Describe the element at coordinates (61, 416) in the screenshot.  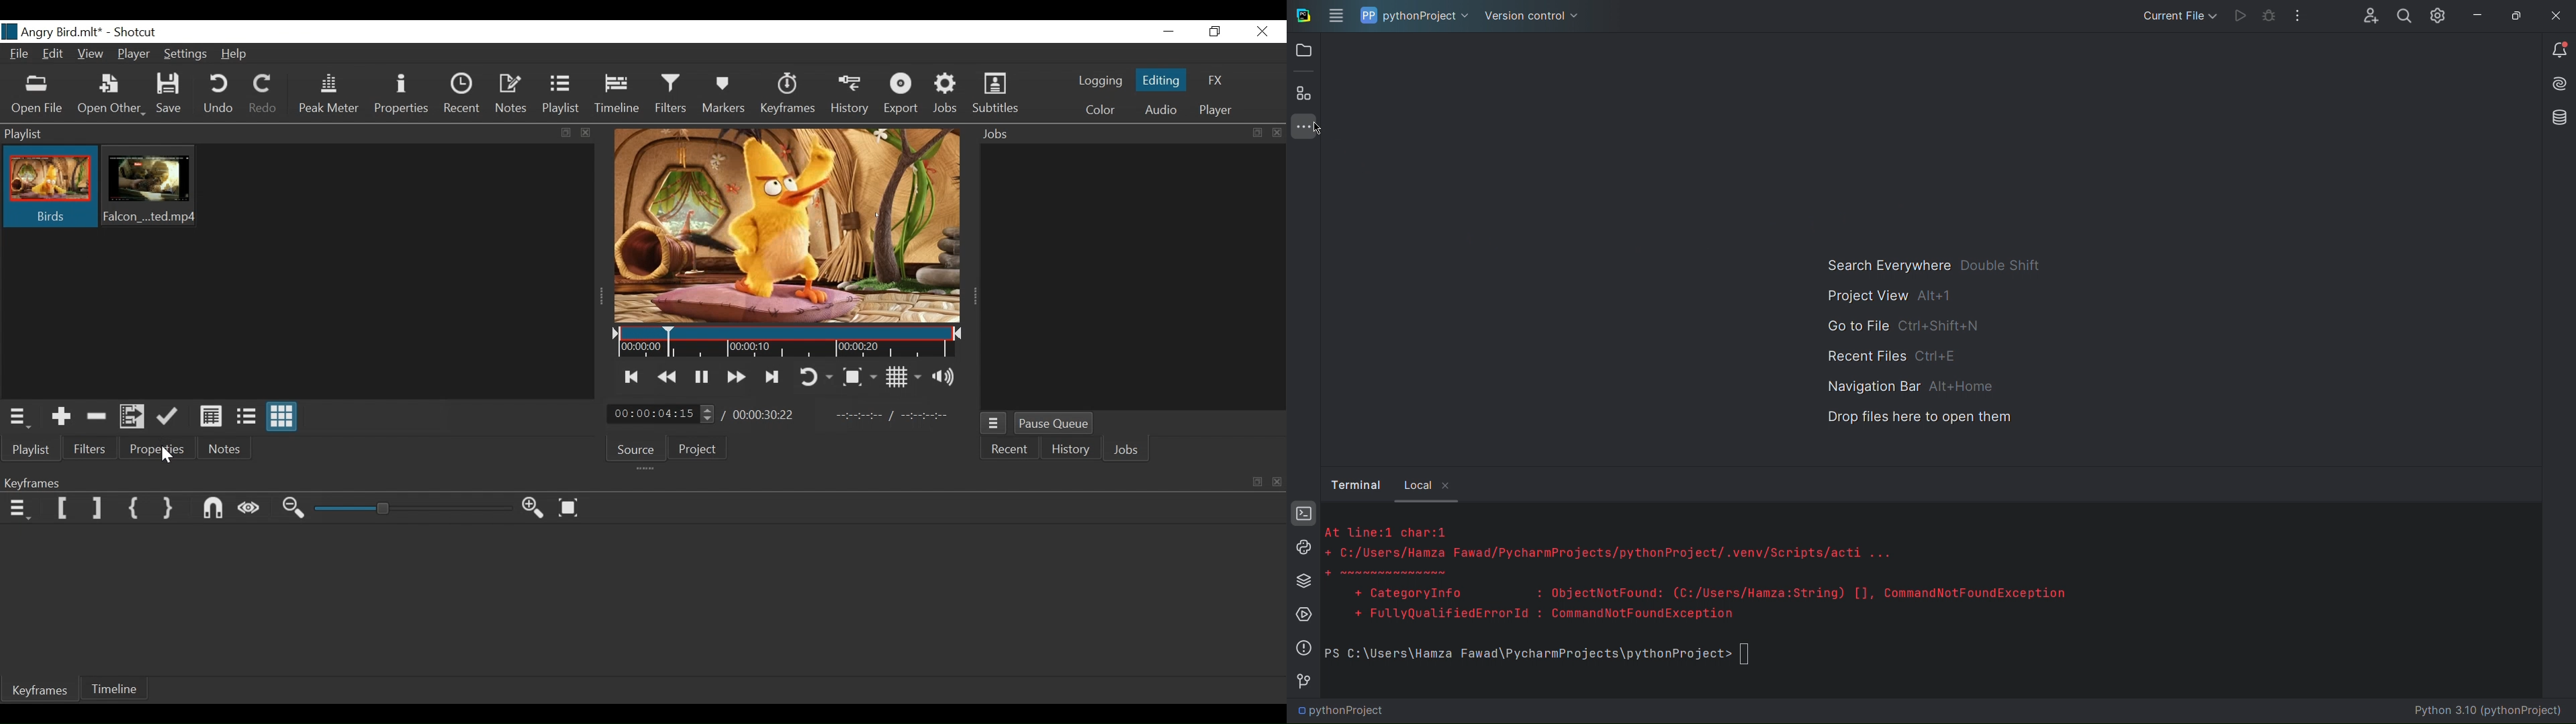
I see `Add the Source to the playlist` at that location.